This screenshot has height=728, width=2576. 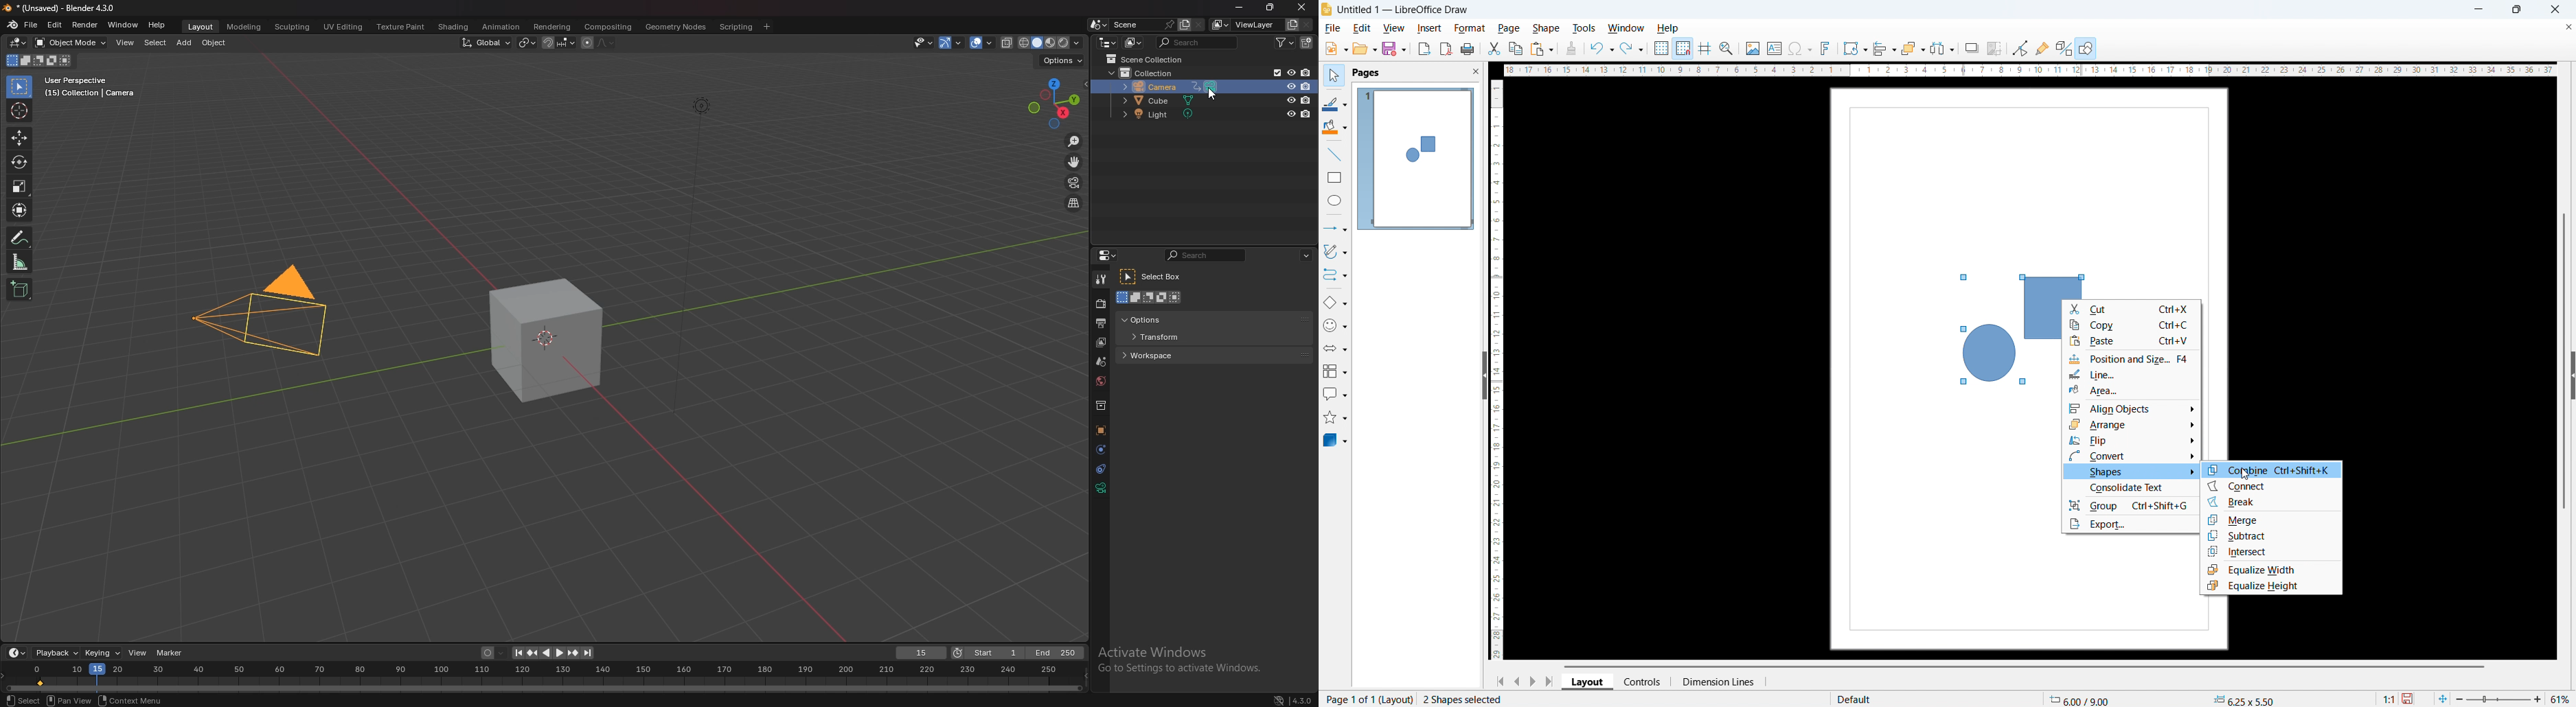 I want to click on browse scene, so click(x=1097, y=25).